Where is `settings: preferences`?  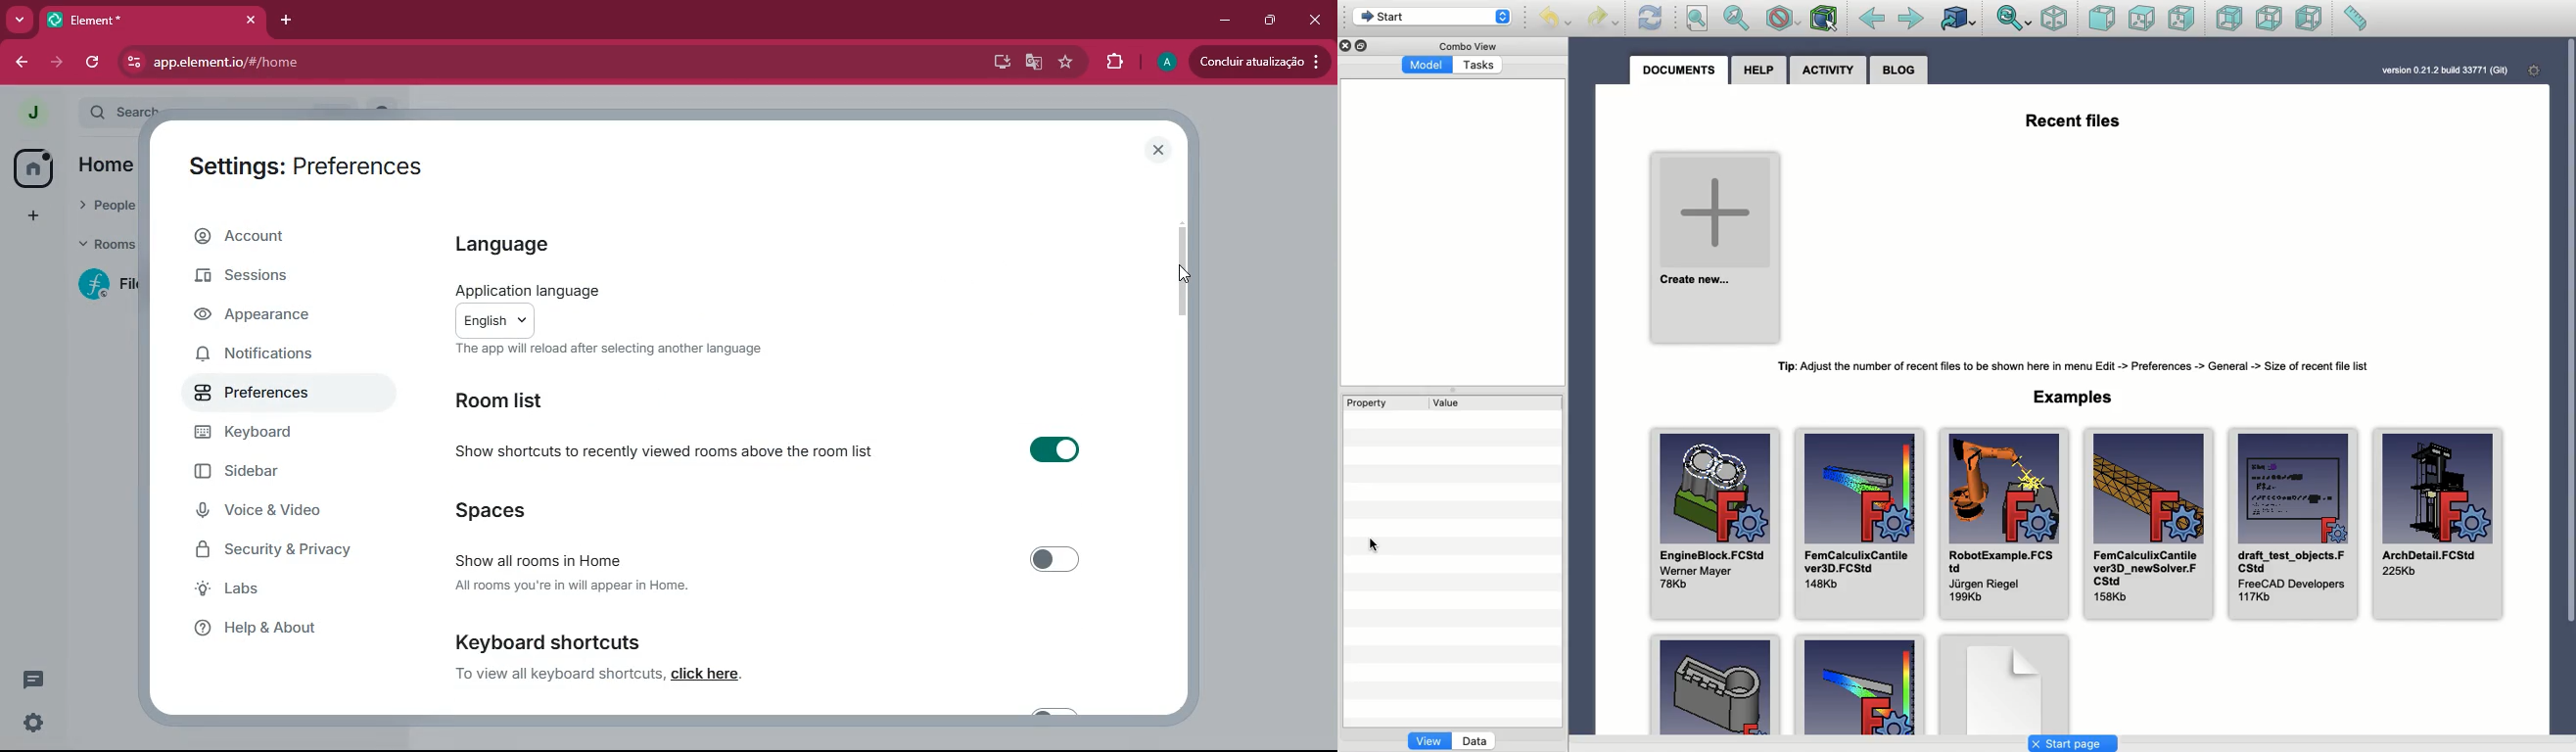
settings: preferences is located at coordinates (304, 165).